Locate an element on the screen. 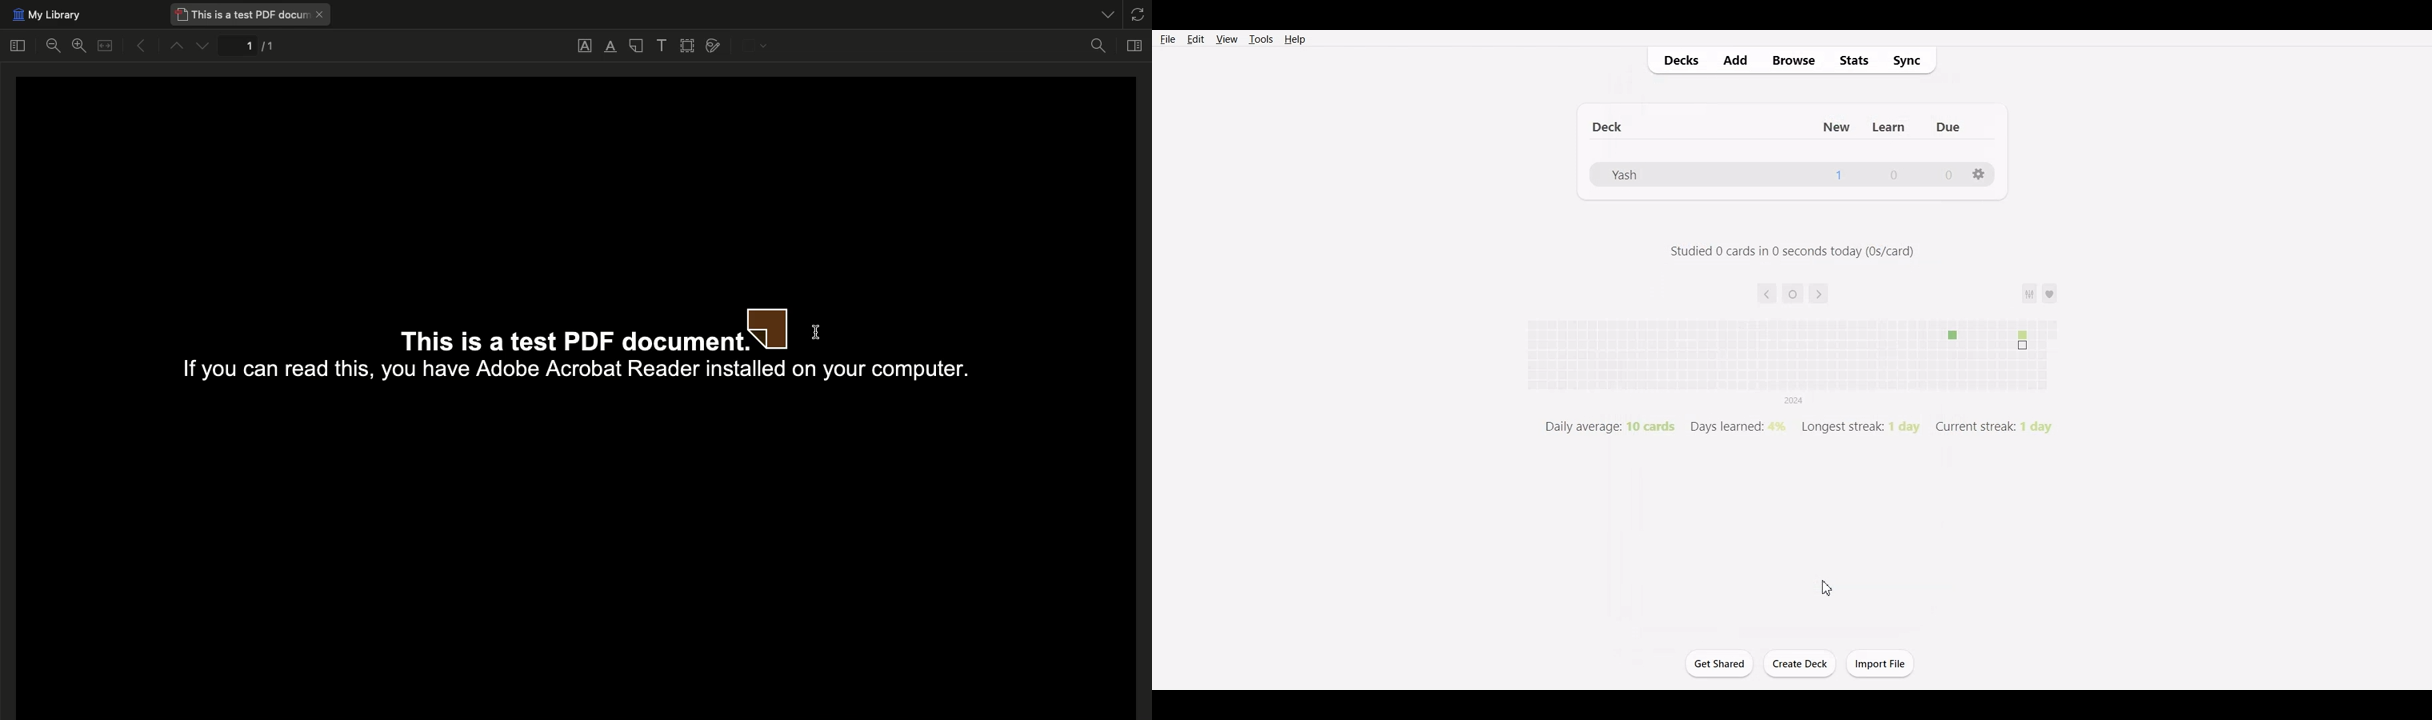 The width and height of the screenshot is (2436, 728). Select area is located at coordinates (689, 46).